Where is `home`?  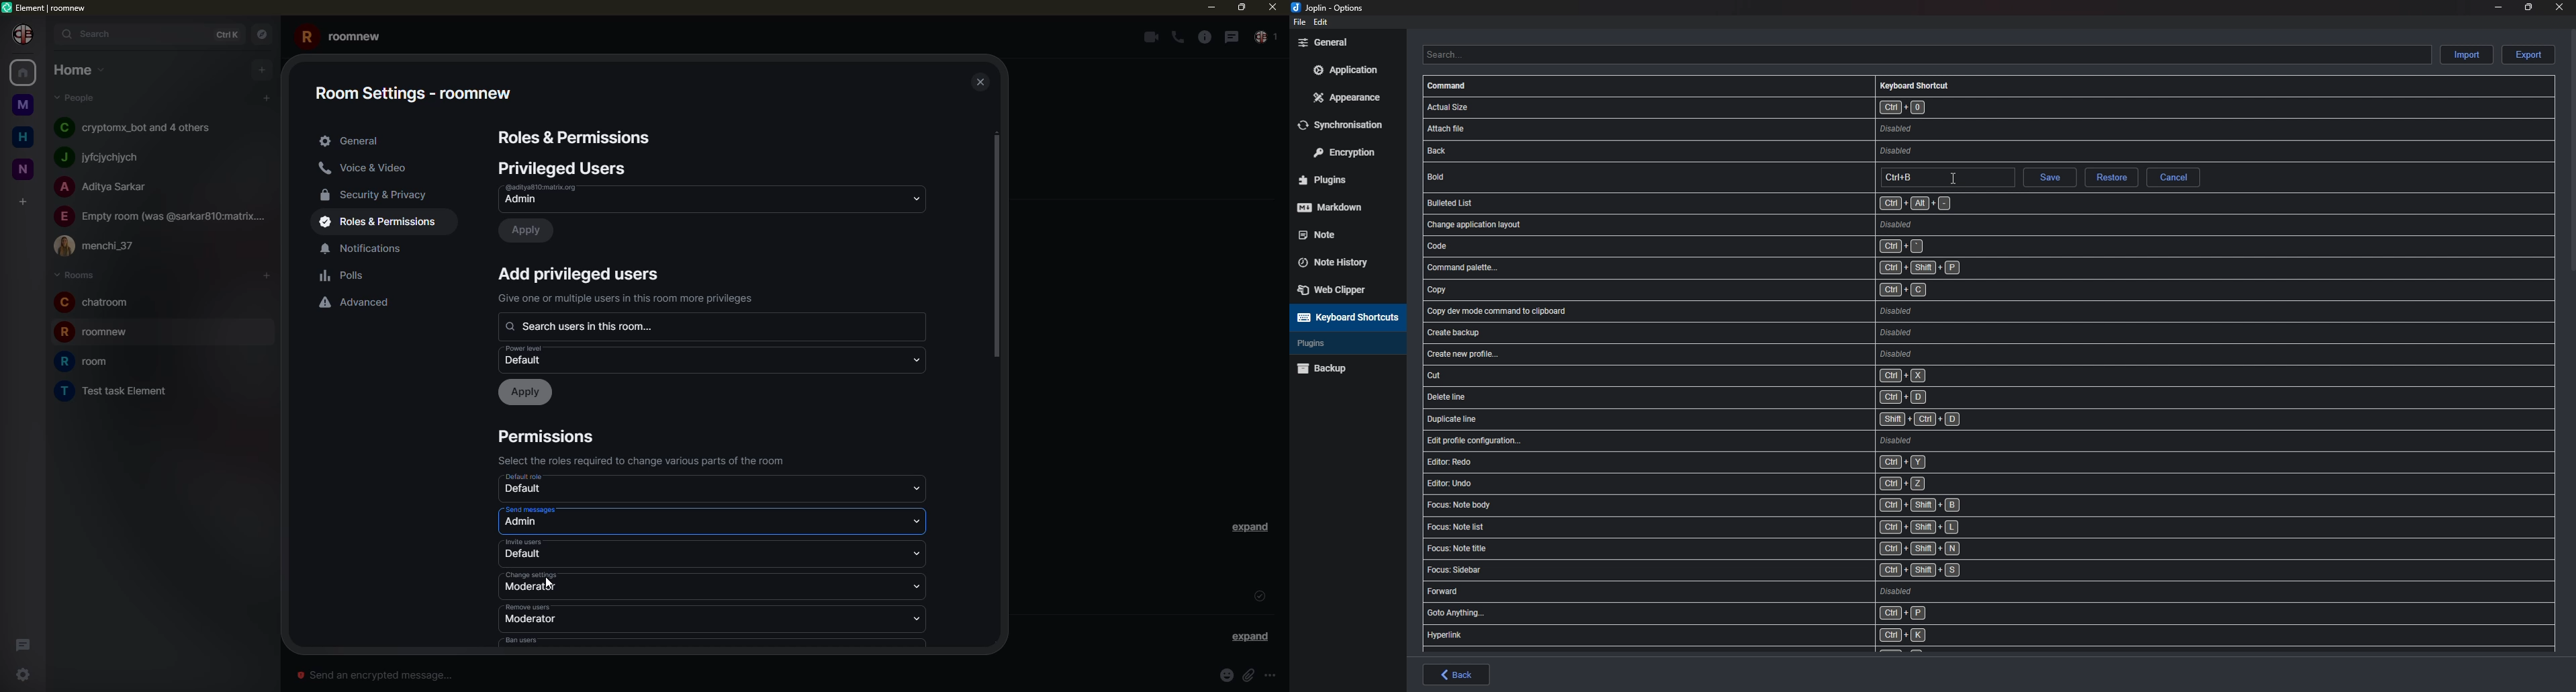
home is located at coordinates (23, 137).